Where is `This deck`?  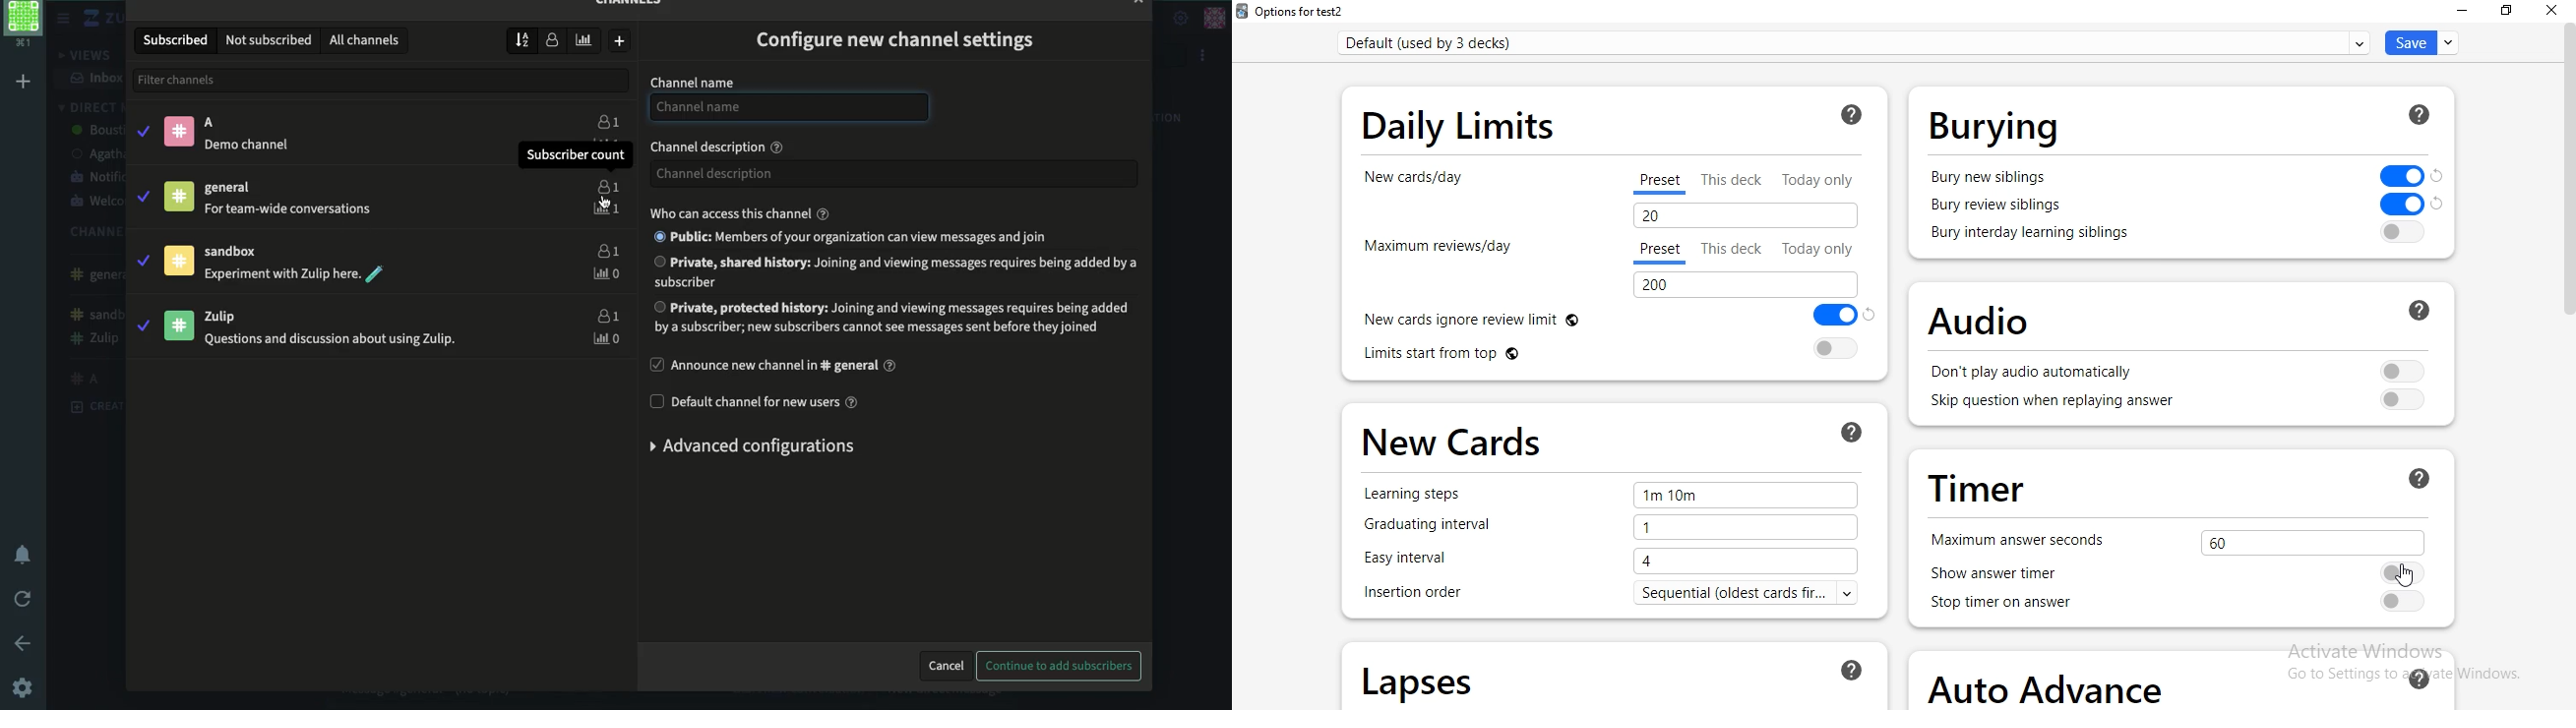
This deck is located at coordinates (1732, 248).